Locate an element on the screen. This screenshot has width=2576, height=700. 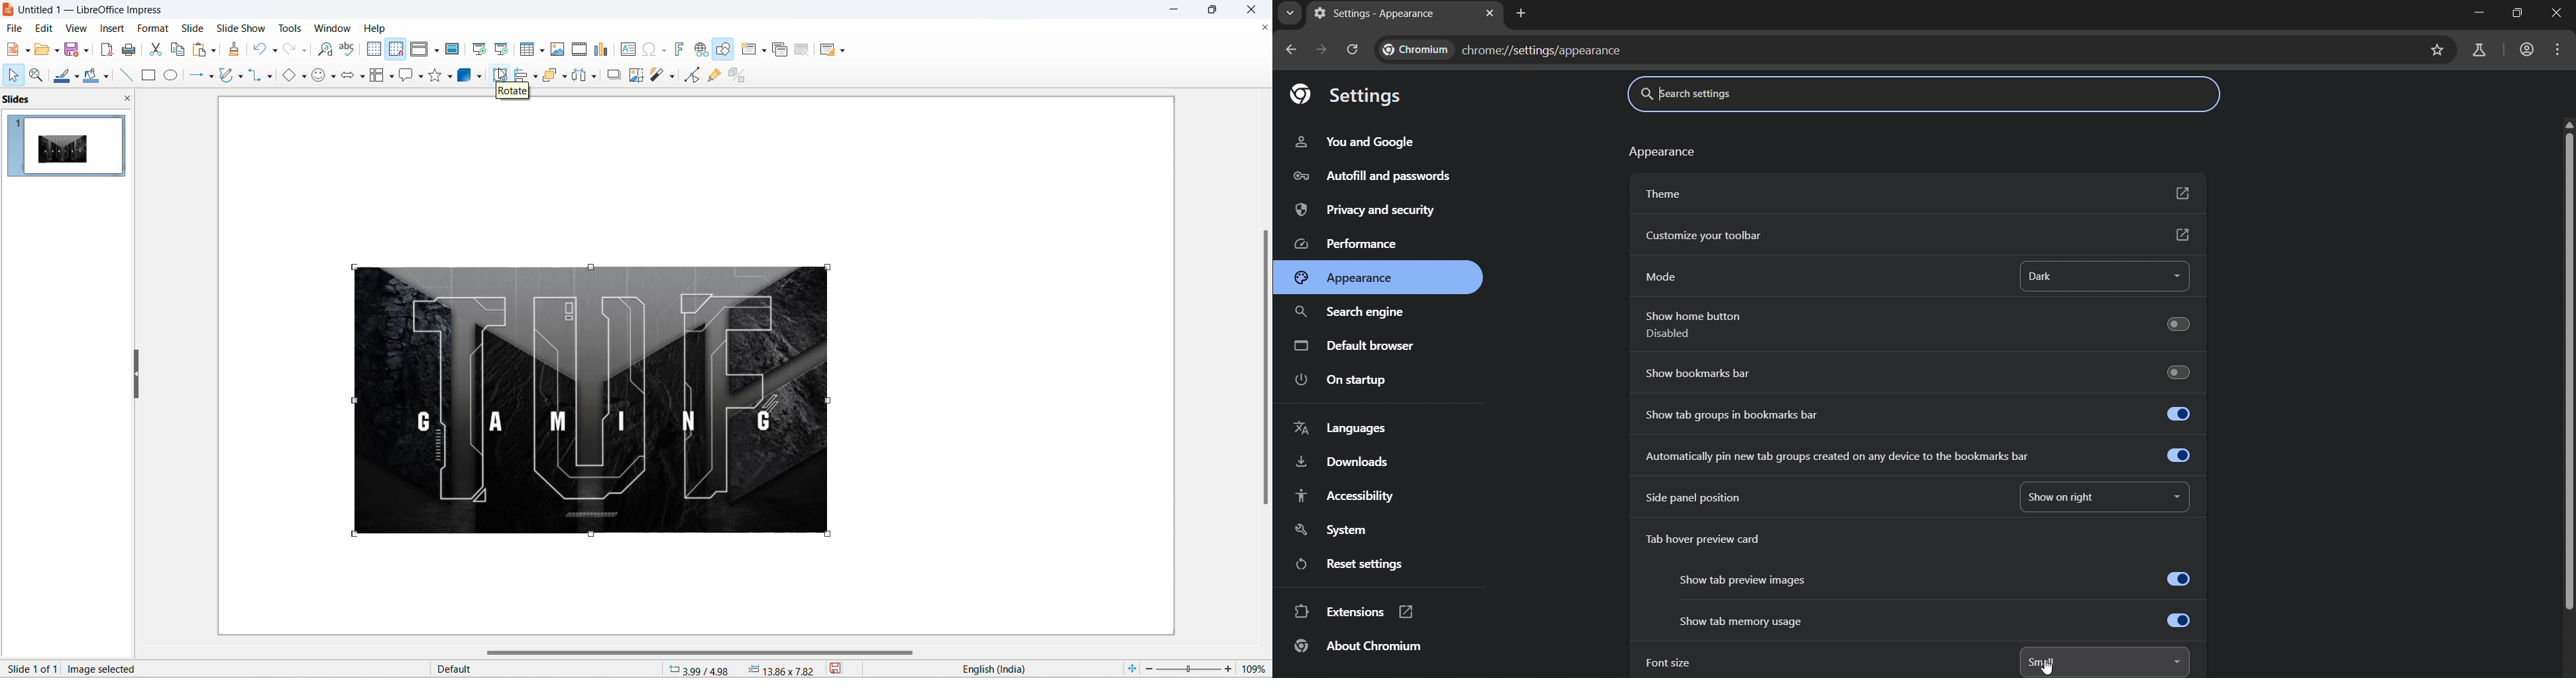
image selection markup is located at coordinates (828, 265).